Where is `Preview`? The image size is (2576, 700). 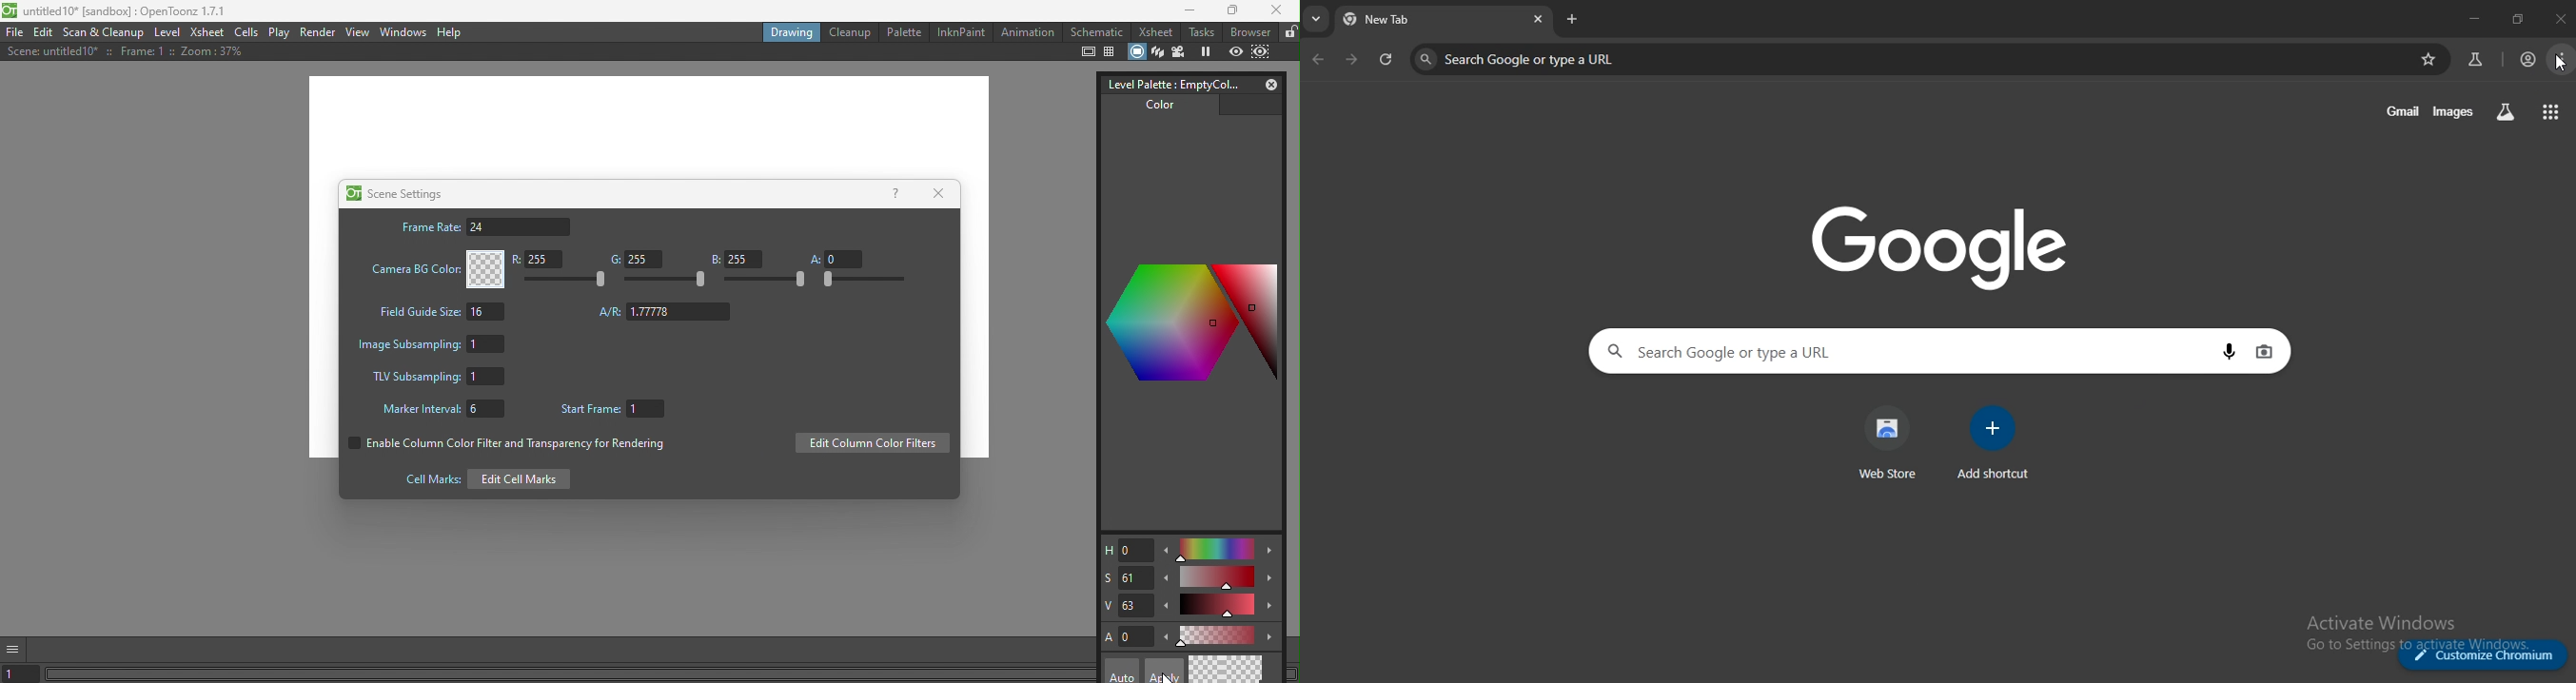
Preview is located at coordinates (1236, 51).